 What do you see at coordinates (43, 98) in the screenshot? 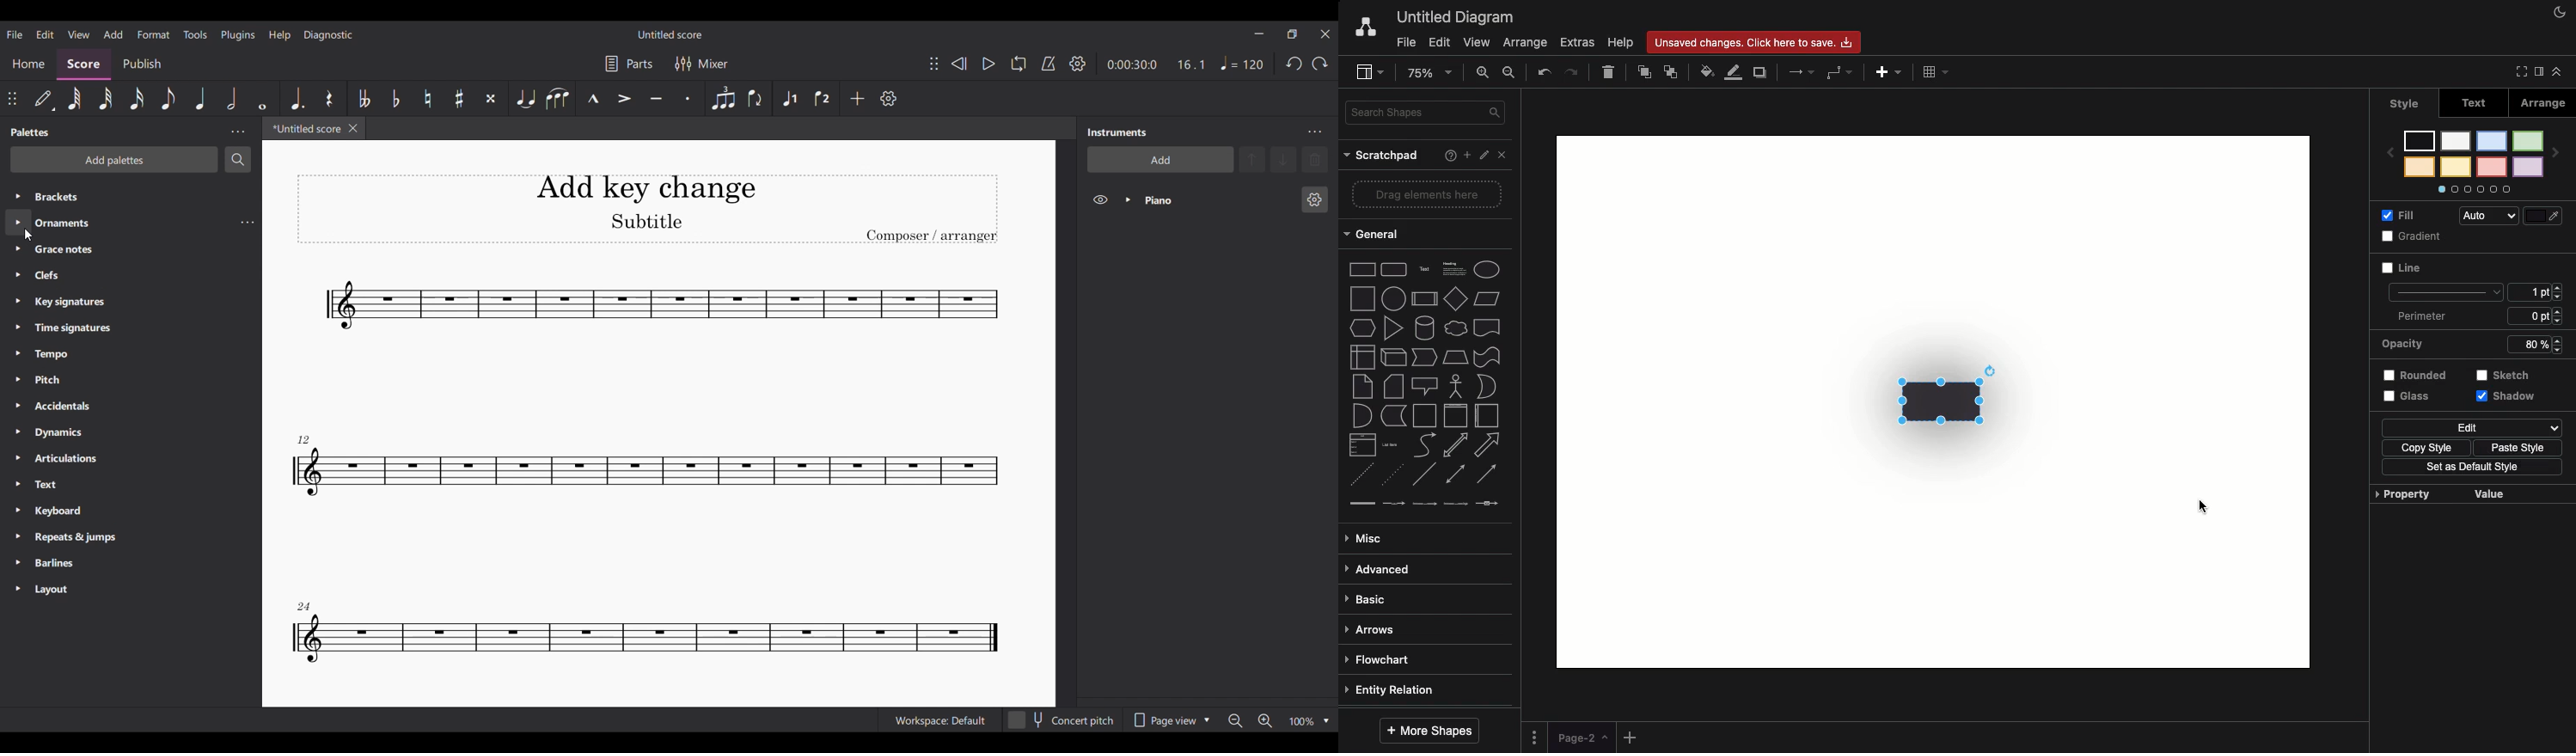
I see `default` at bounding box center [43, 98].